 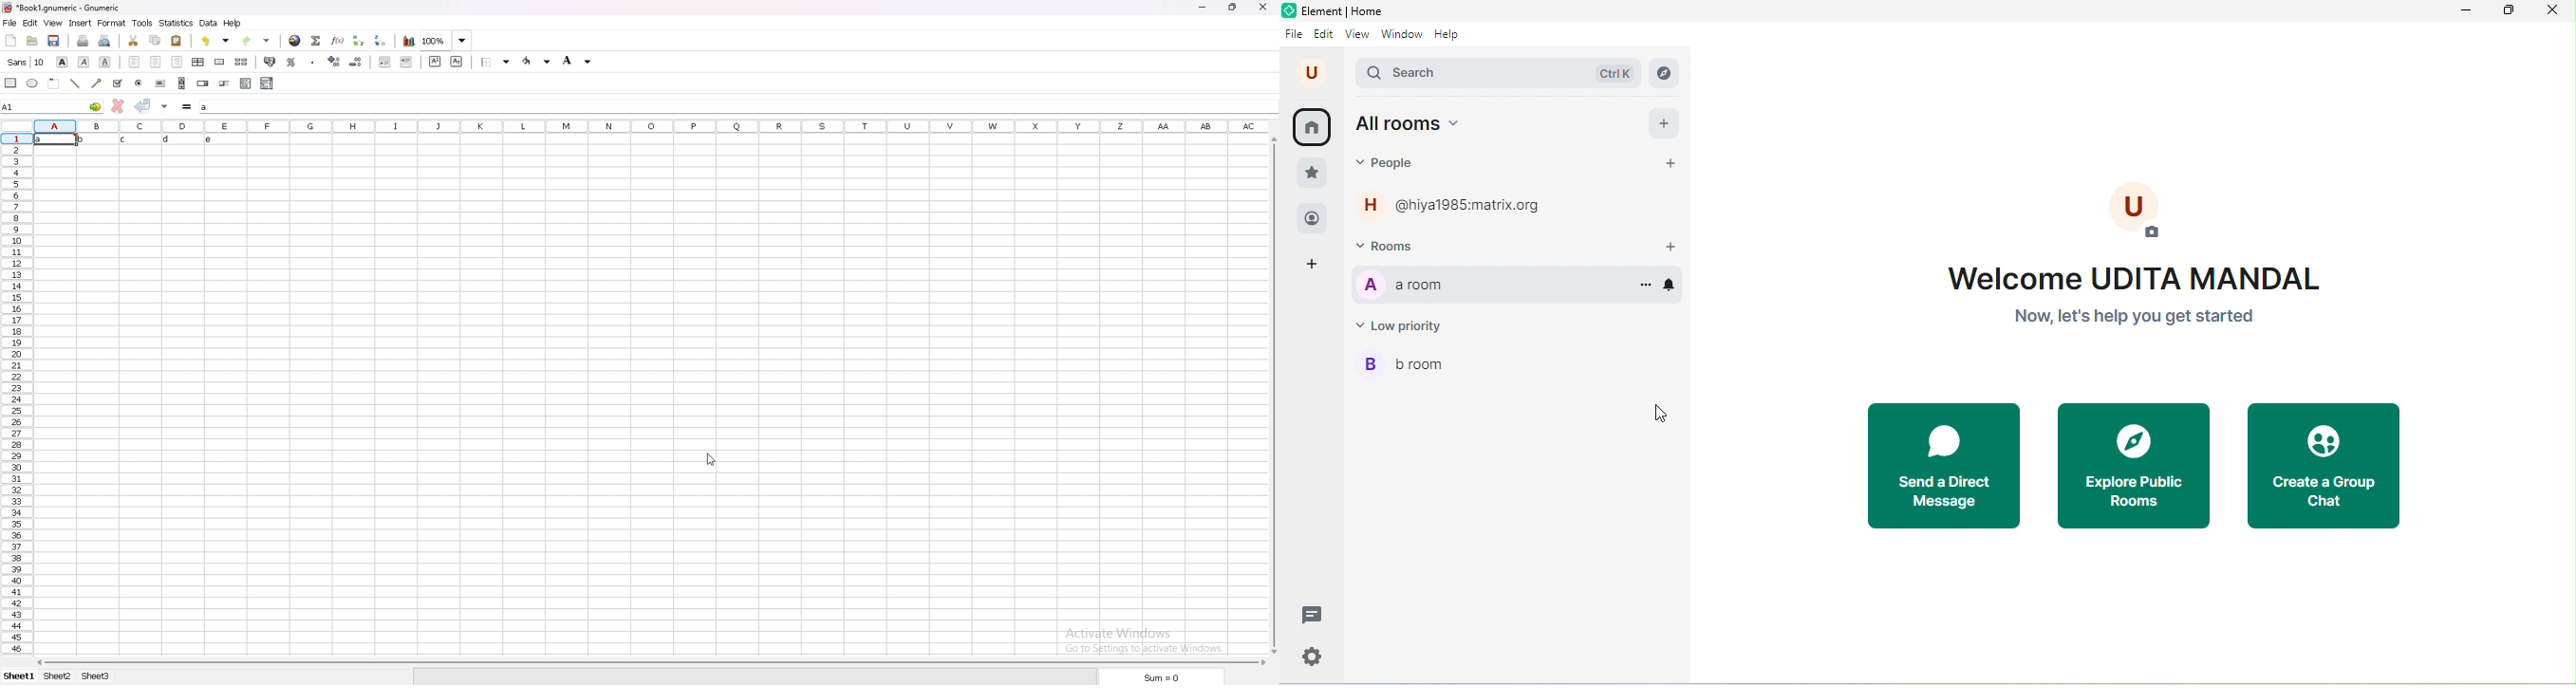 What do you see at coordinates (385, 62) in the screenshot?
I see `deecrease indent` at bounding box center [385, 62].